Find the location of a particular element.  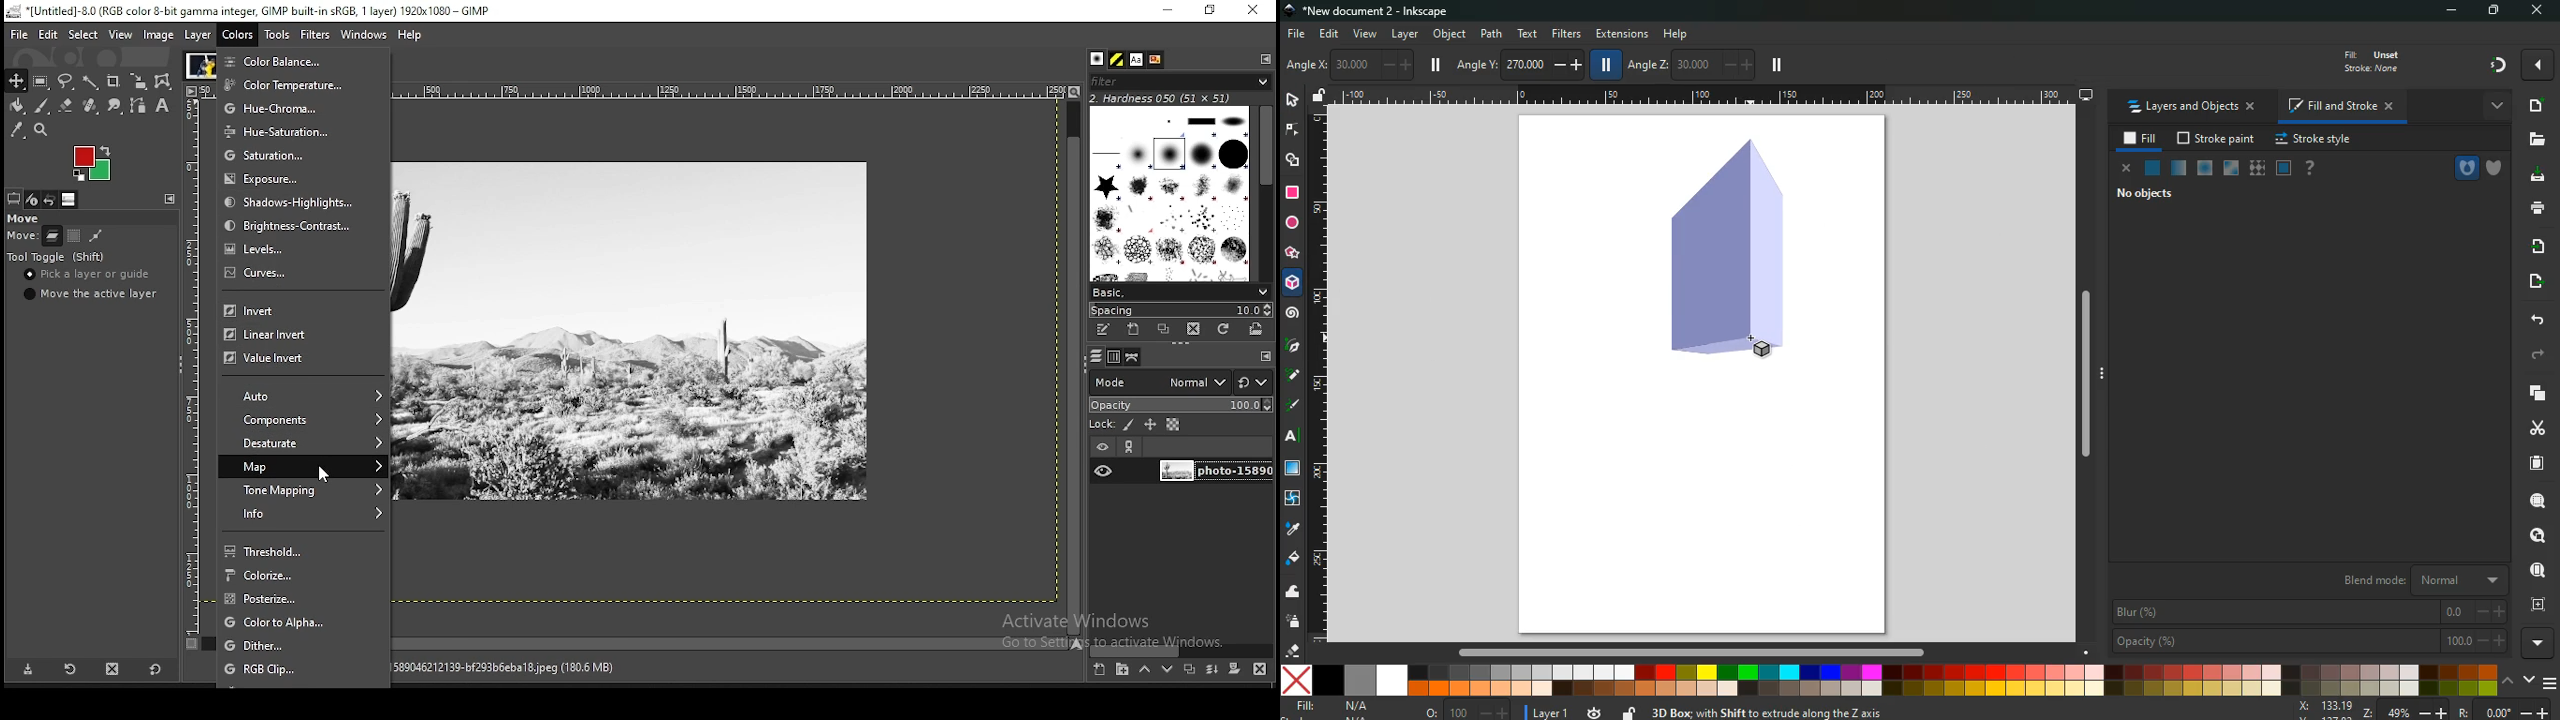

hue chroma is located at coordinates (286, 107).